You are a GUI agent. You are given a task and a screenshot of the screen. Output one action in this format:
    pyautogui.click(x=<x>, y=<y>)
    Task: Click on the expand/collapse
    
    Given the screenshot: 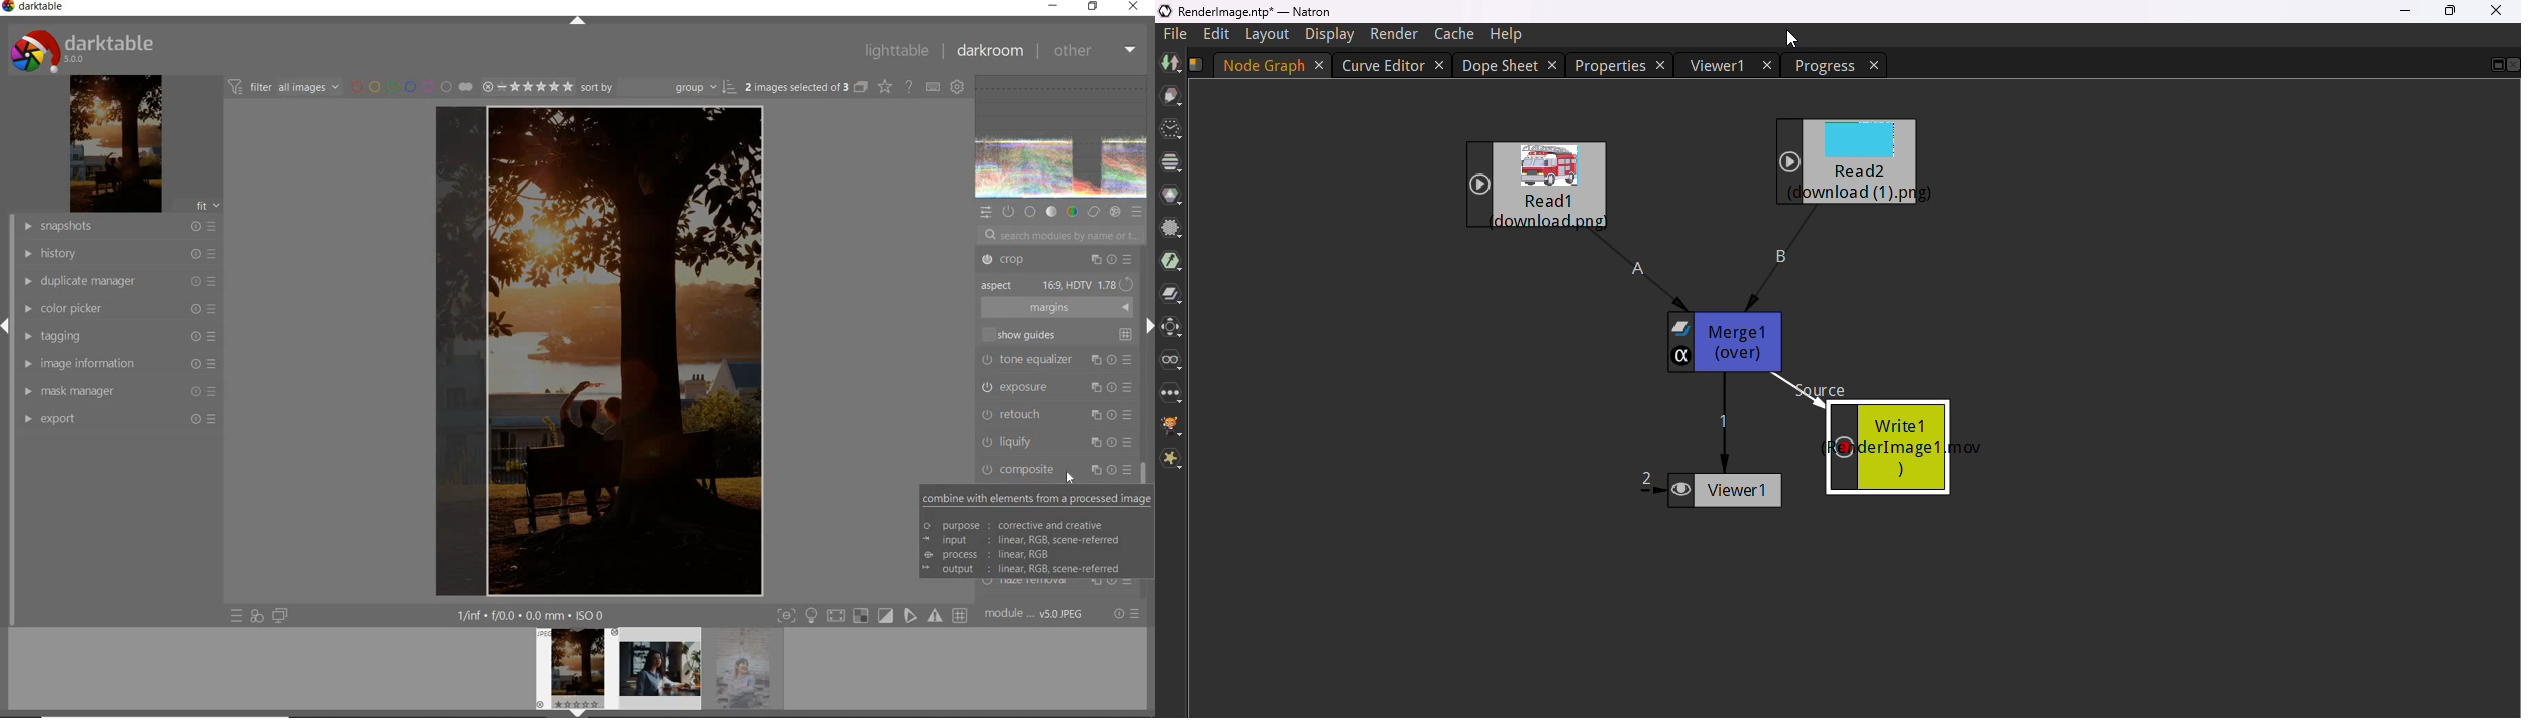 What is the action you would take?
    pyautogui.click(x=577, y=23)
    